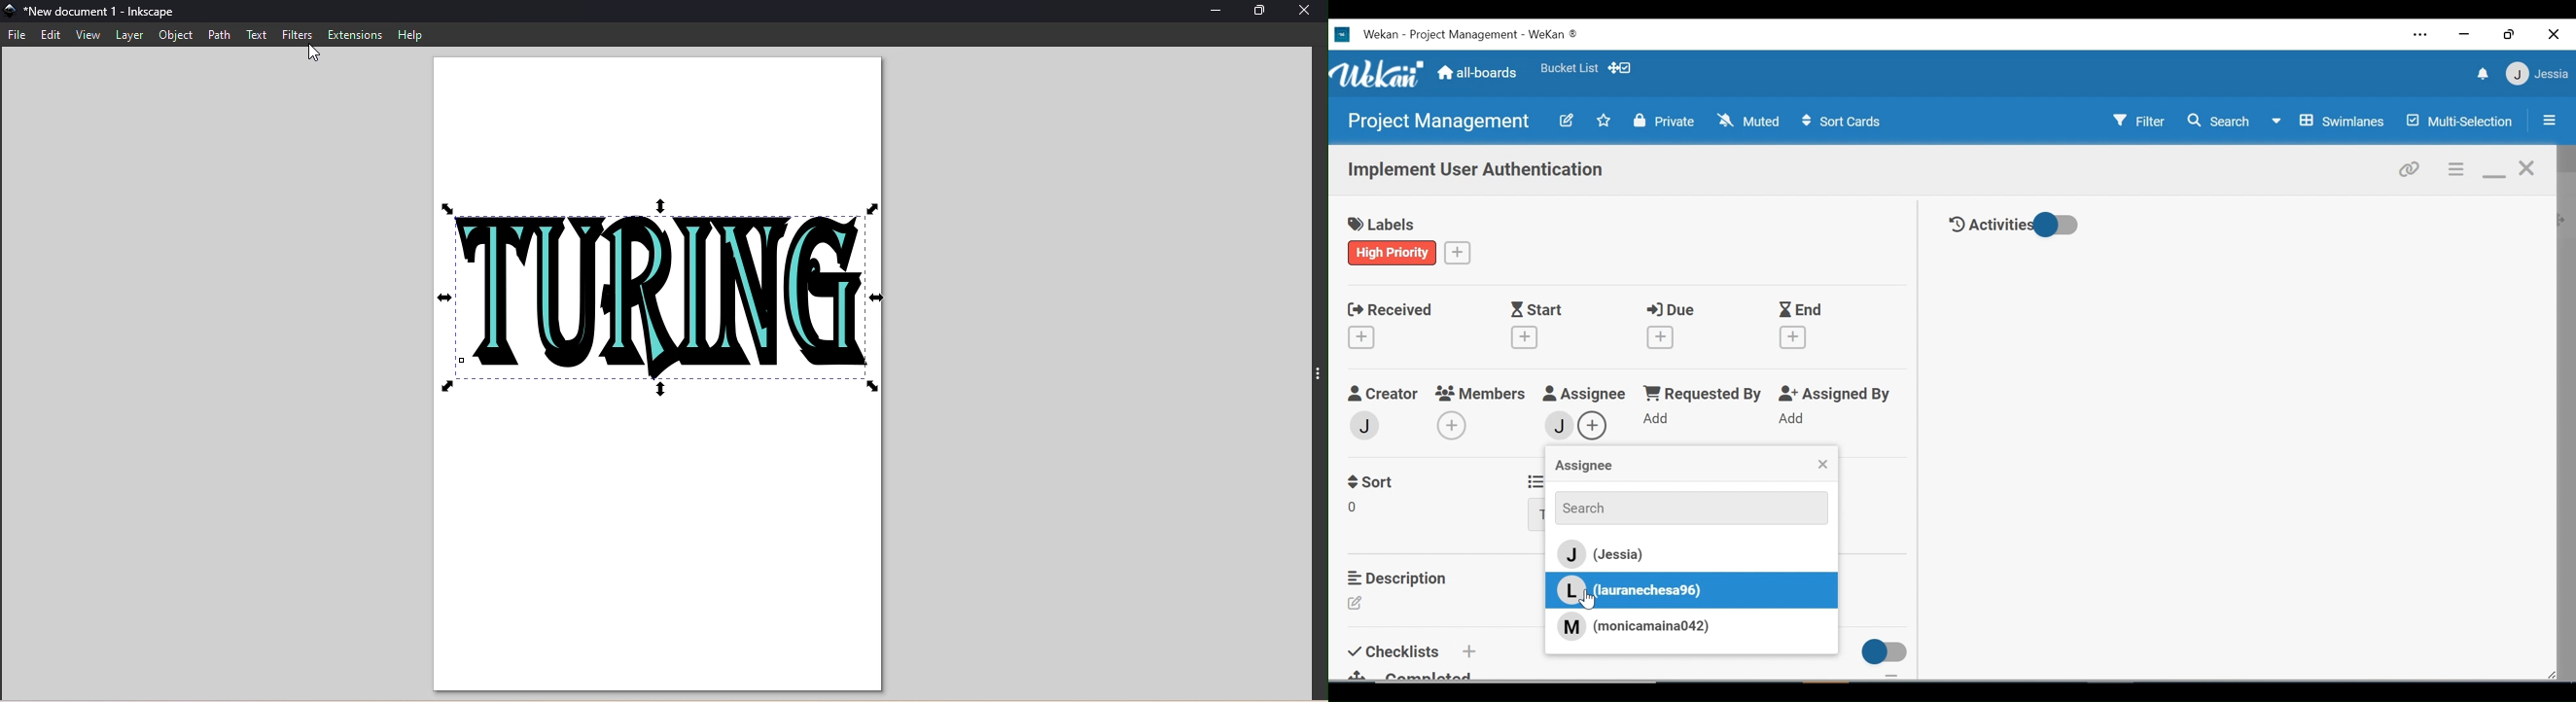 The width and height of the screenshot is (2576, 728). What do you see at coordinates (1467, 651) in the screenshot?
I see `Add` at bounding box center [1467, 651].